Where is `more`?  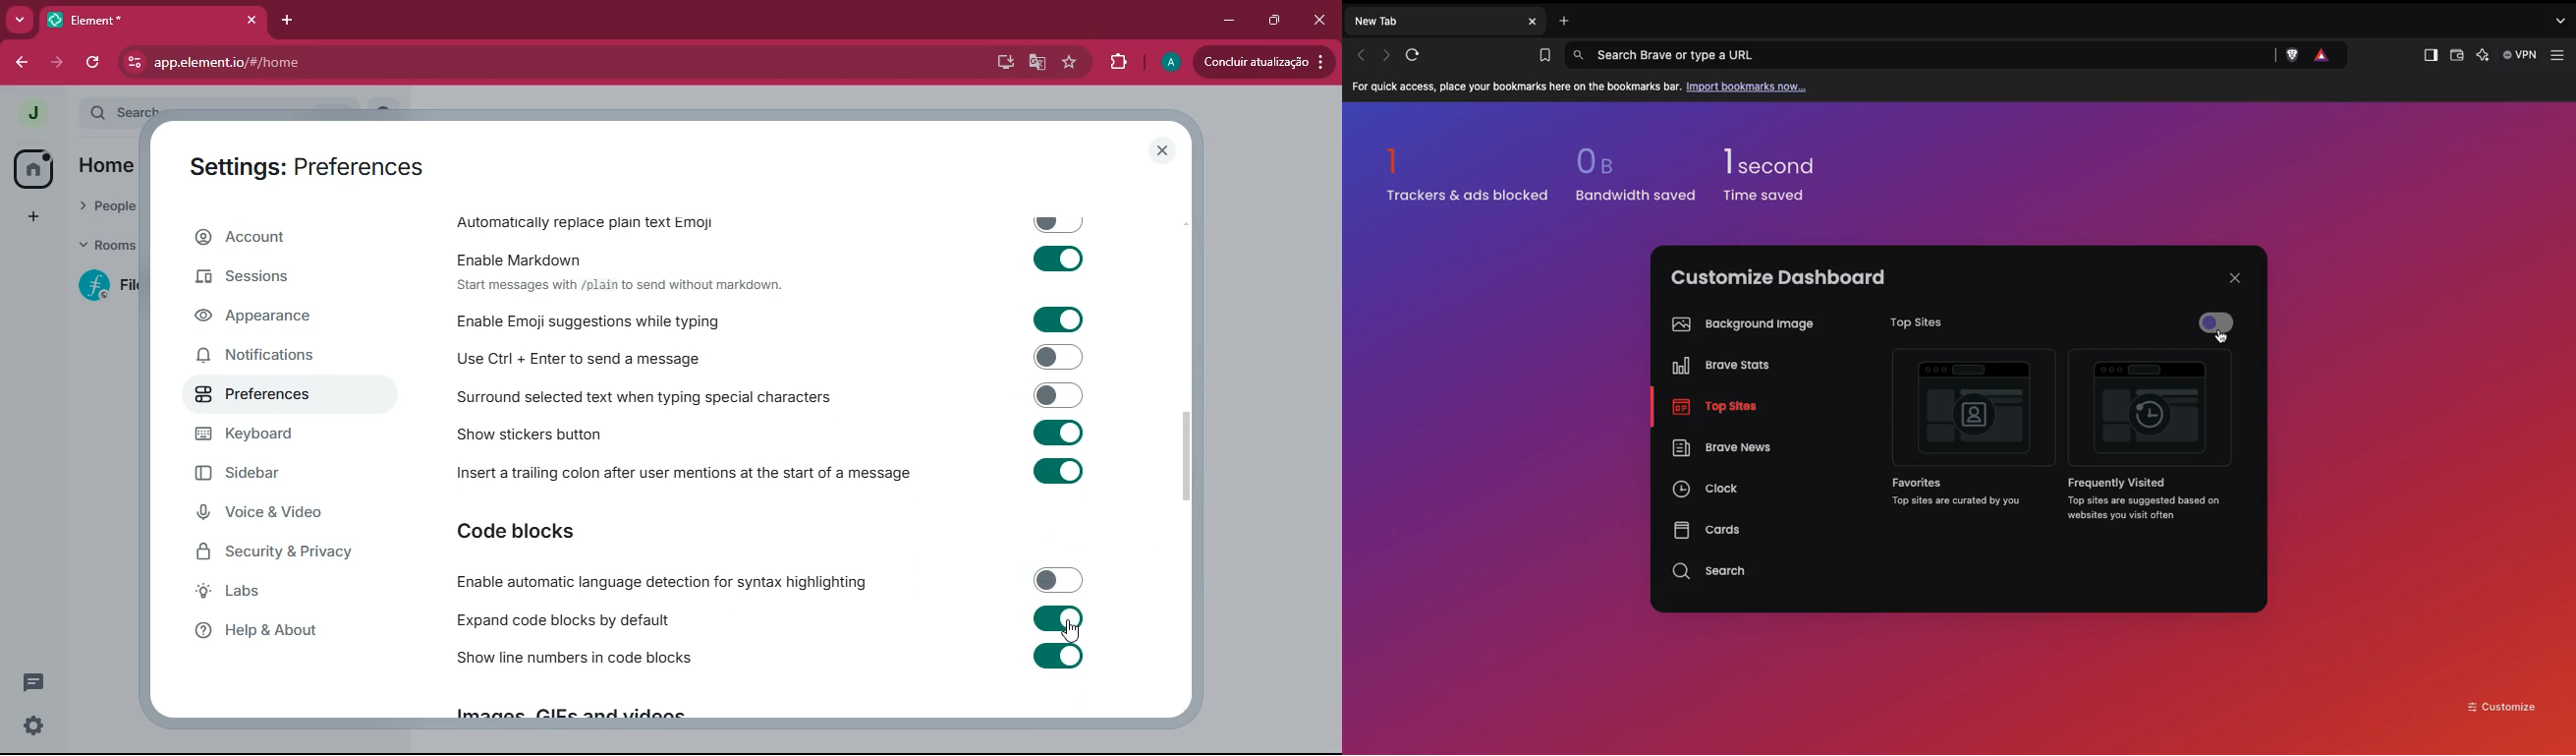 more is located at coordinates (21, 20).